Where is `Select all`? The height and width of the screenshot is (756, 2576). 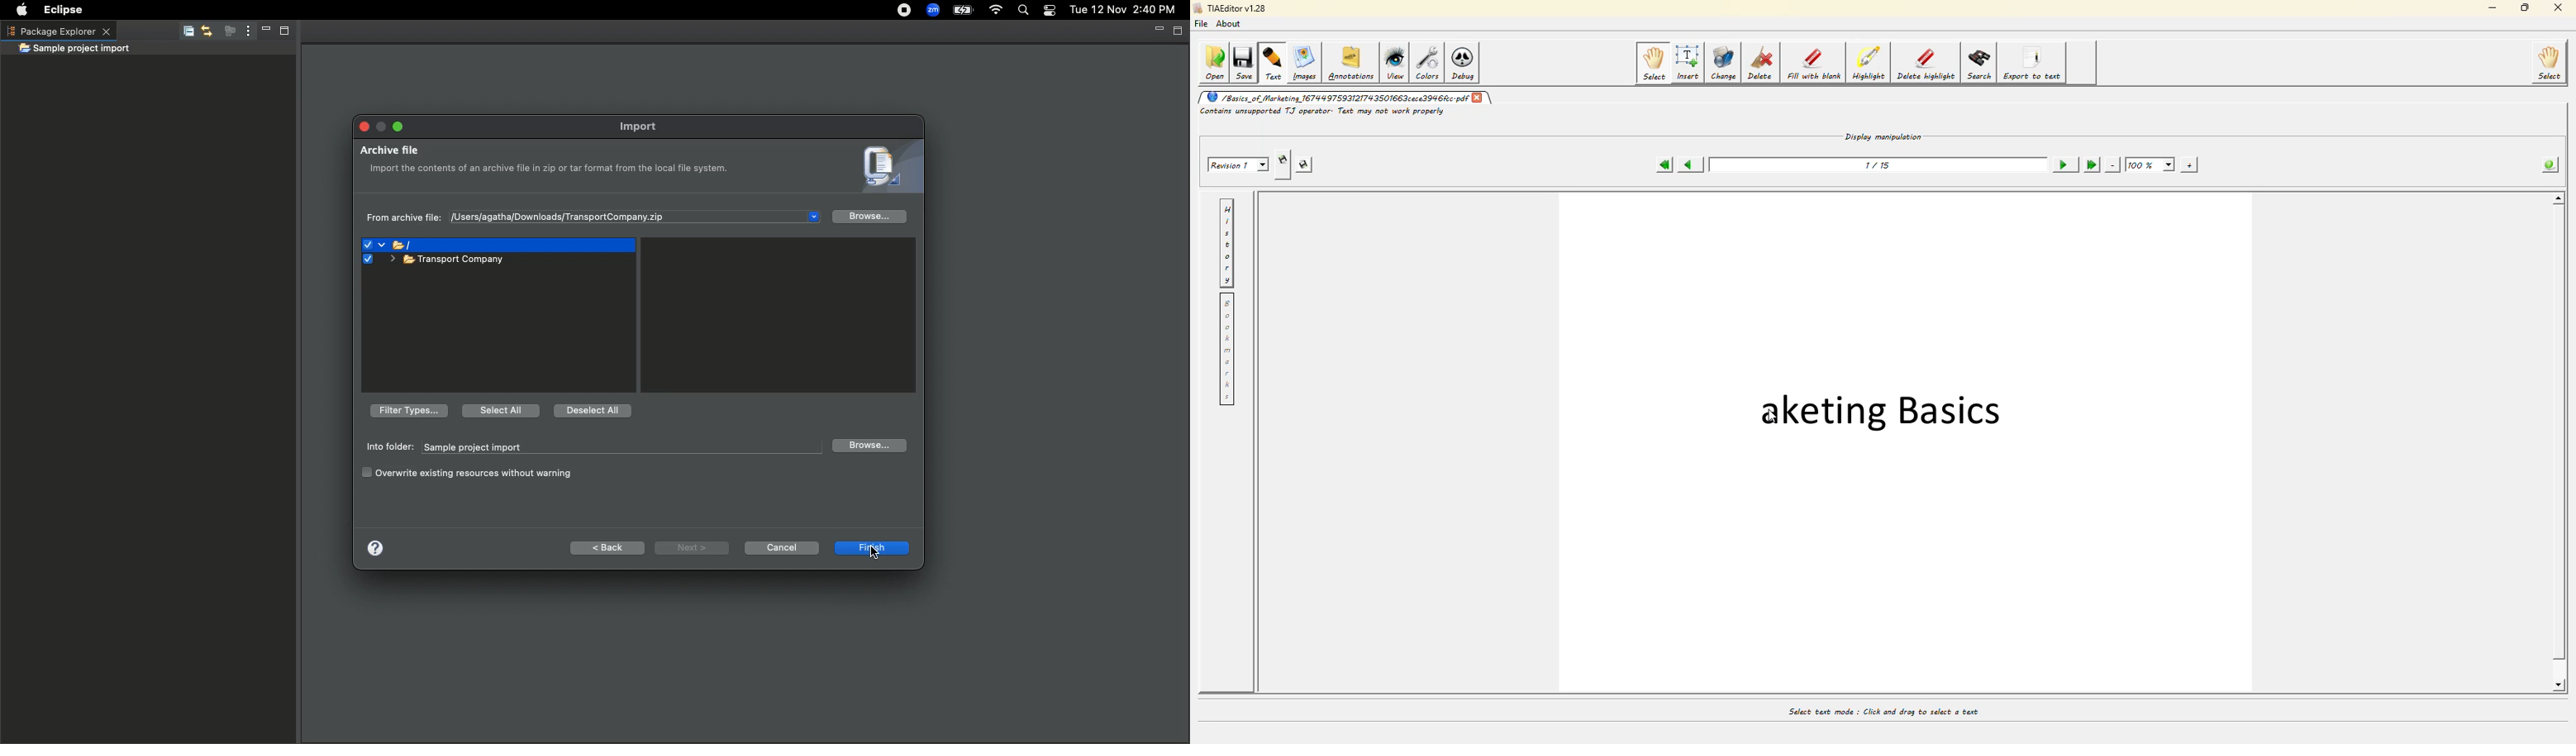 Select all is located at coordinates (499, 409).